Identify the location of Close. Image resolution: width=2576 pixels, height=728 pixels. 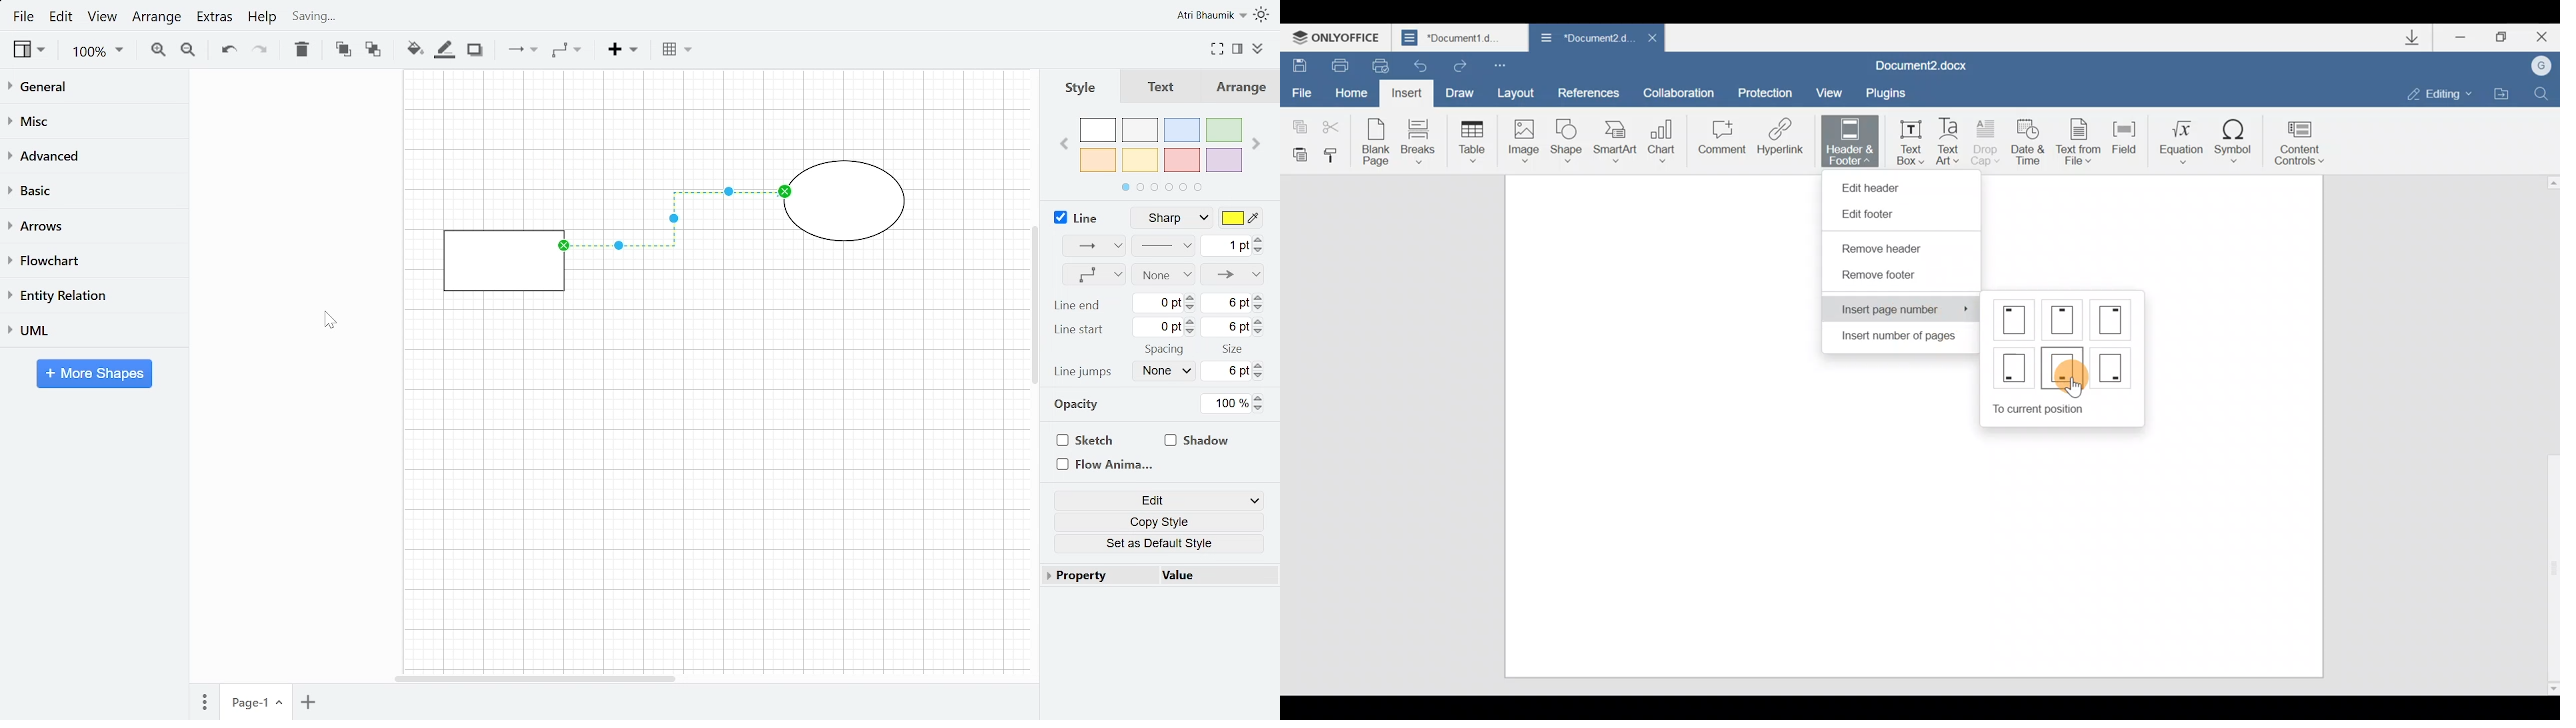
(1649, 37).